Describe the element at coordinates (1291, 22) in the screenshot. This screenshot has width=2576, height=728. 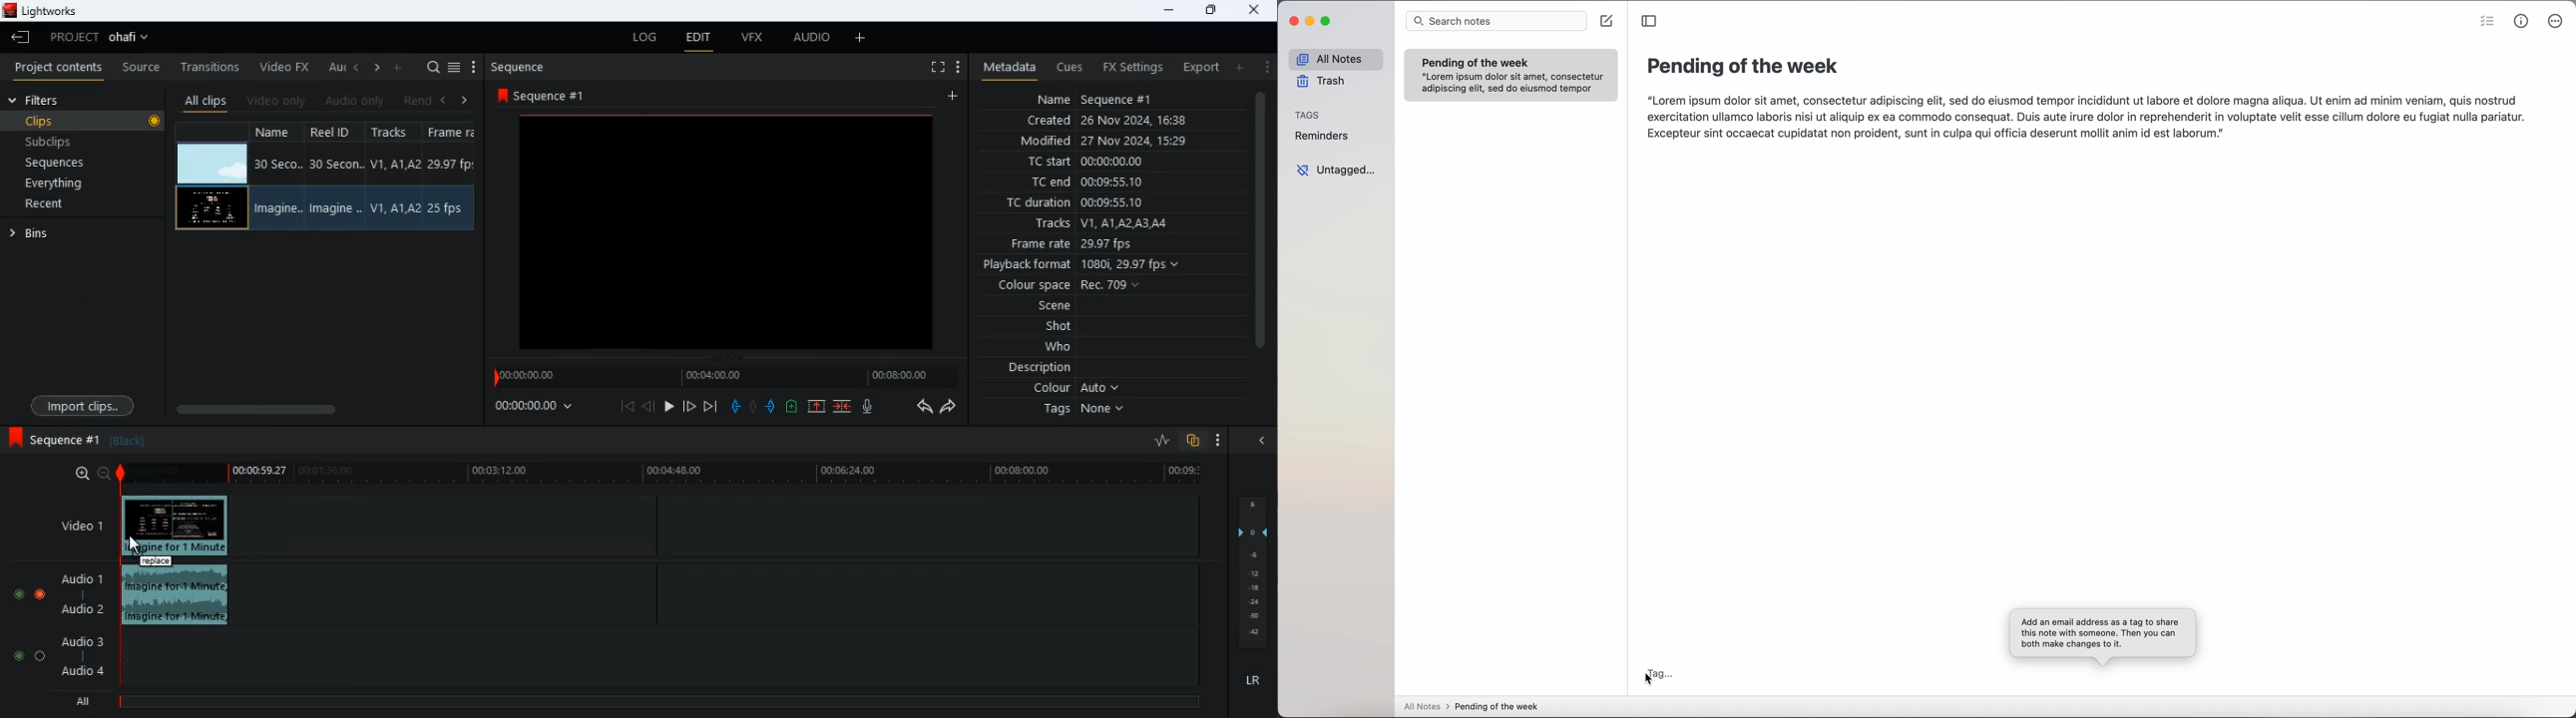
I see `close app` at that location.